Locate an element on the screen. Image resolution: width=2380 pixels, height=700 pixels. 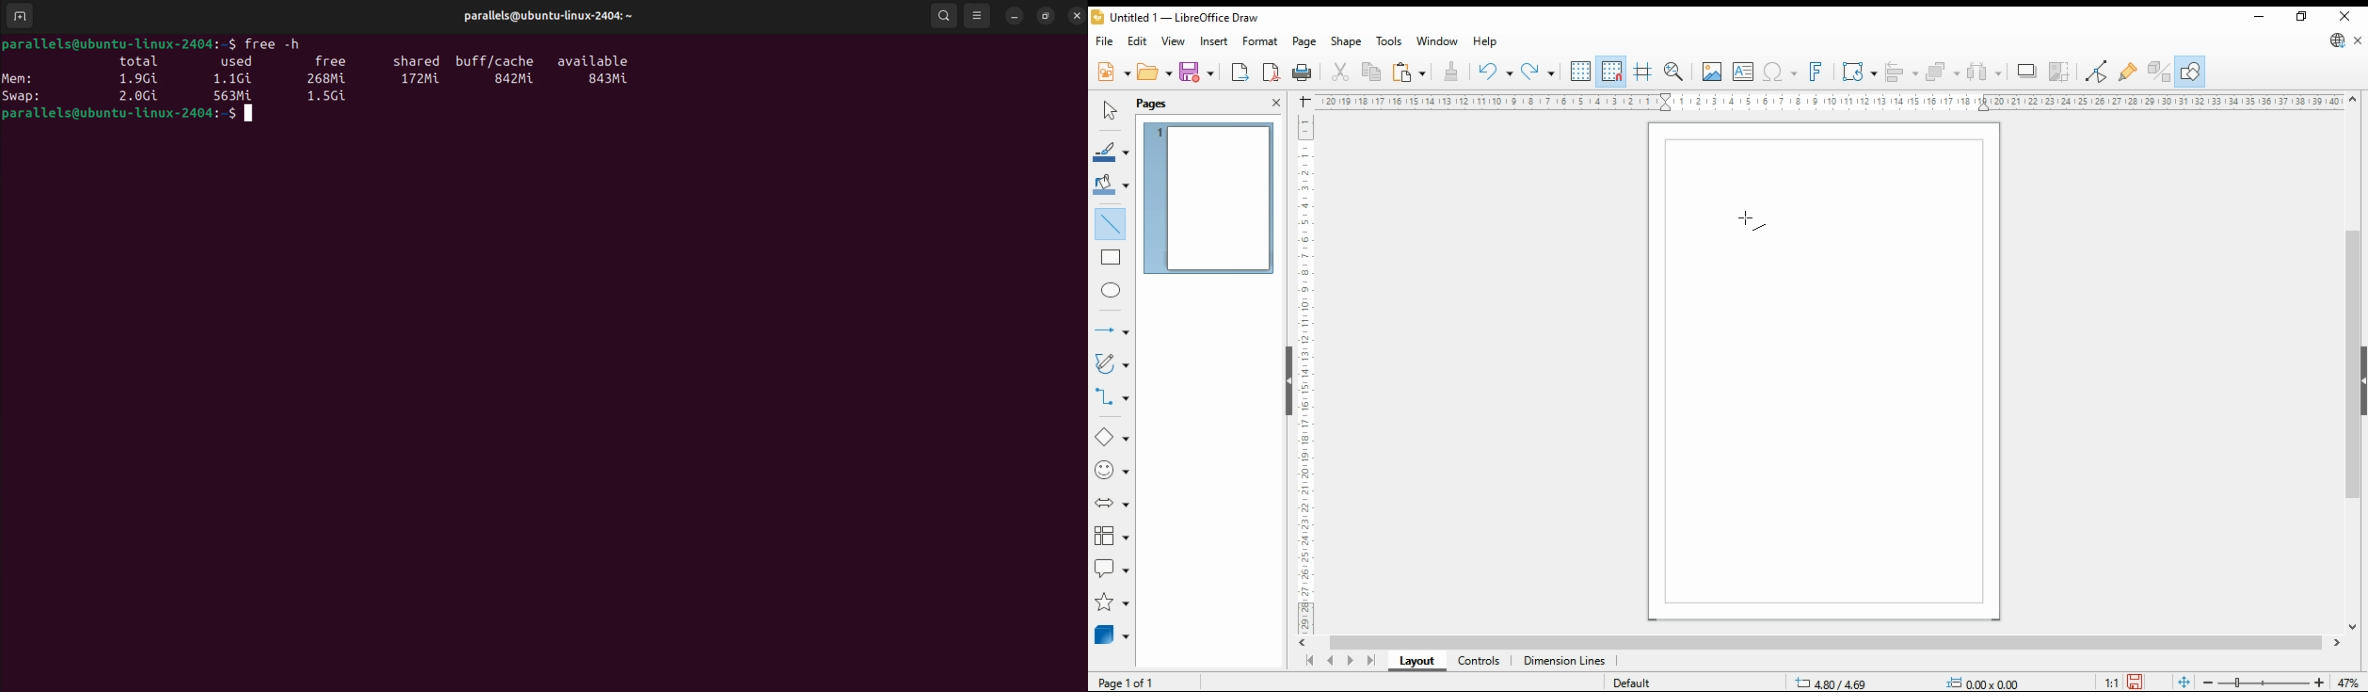
vertical scale is located at coordinates (1306, 373).